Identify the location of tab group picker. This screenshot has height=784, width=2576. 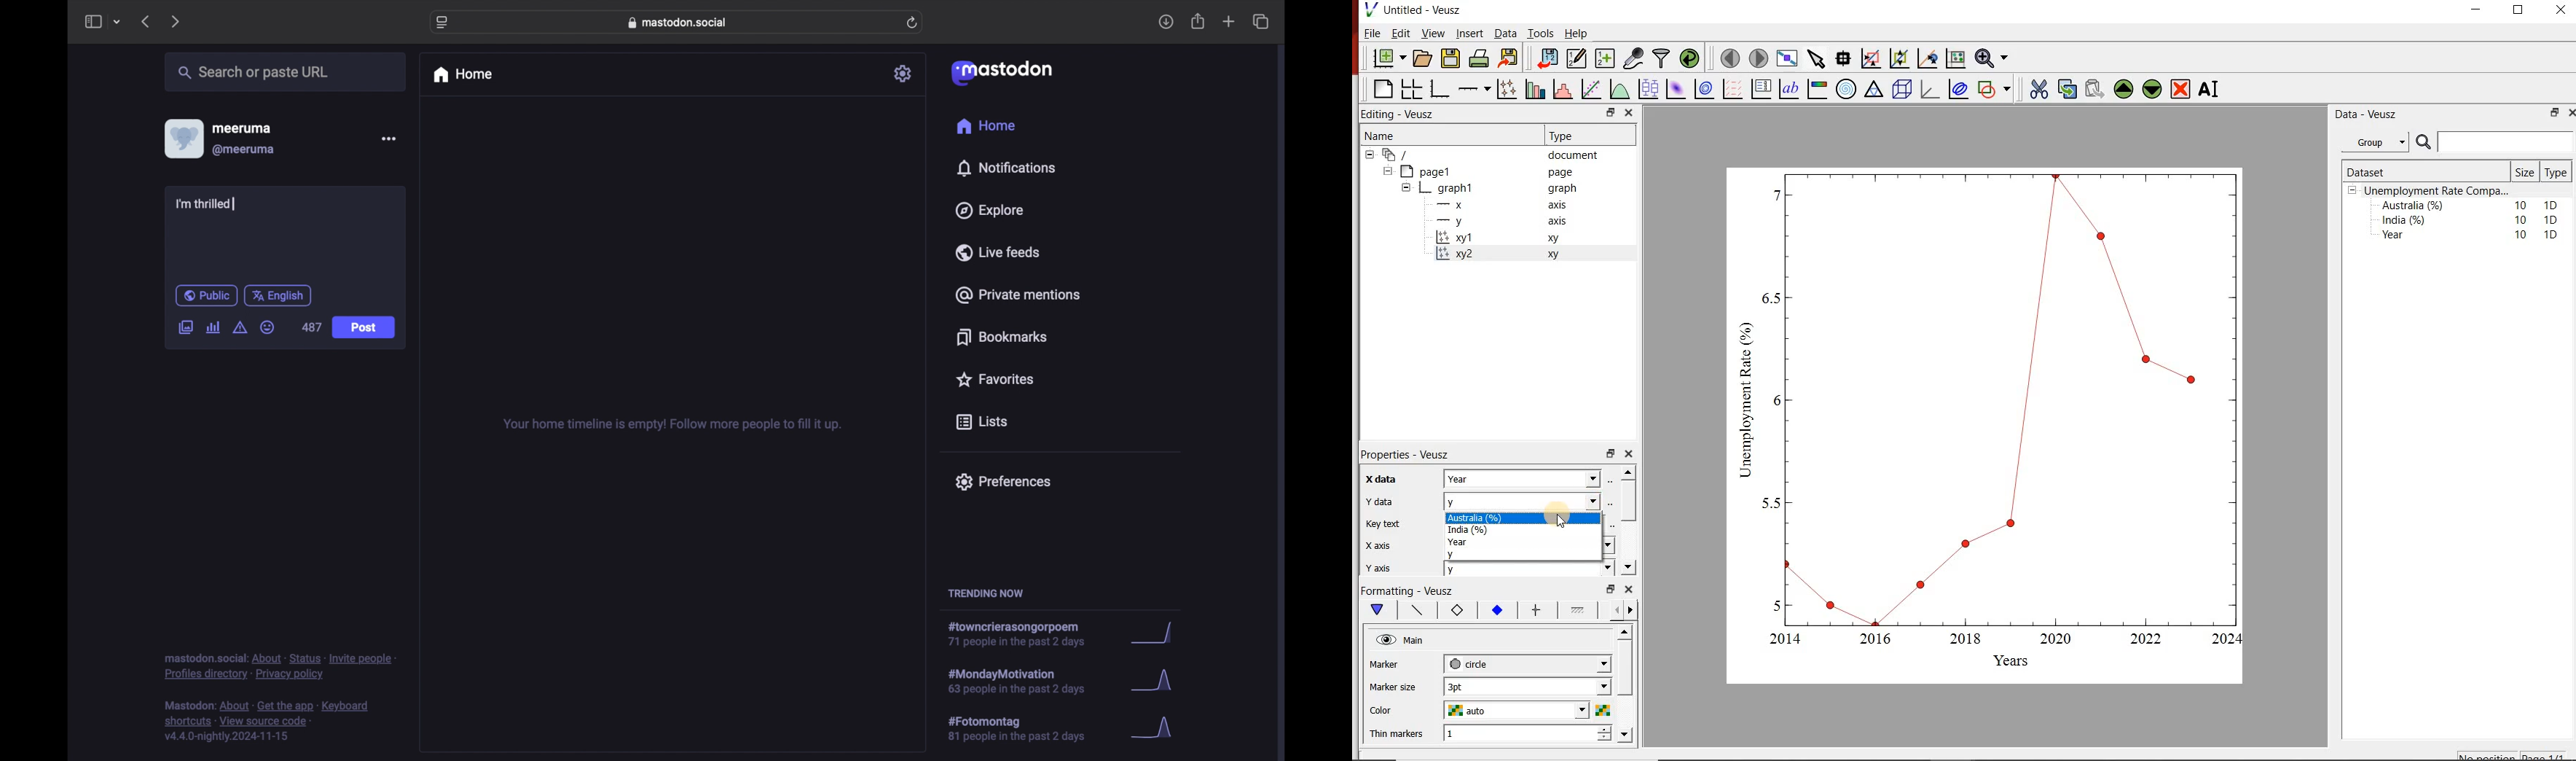
(118, 21).